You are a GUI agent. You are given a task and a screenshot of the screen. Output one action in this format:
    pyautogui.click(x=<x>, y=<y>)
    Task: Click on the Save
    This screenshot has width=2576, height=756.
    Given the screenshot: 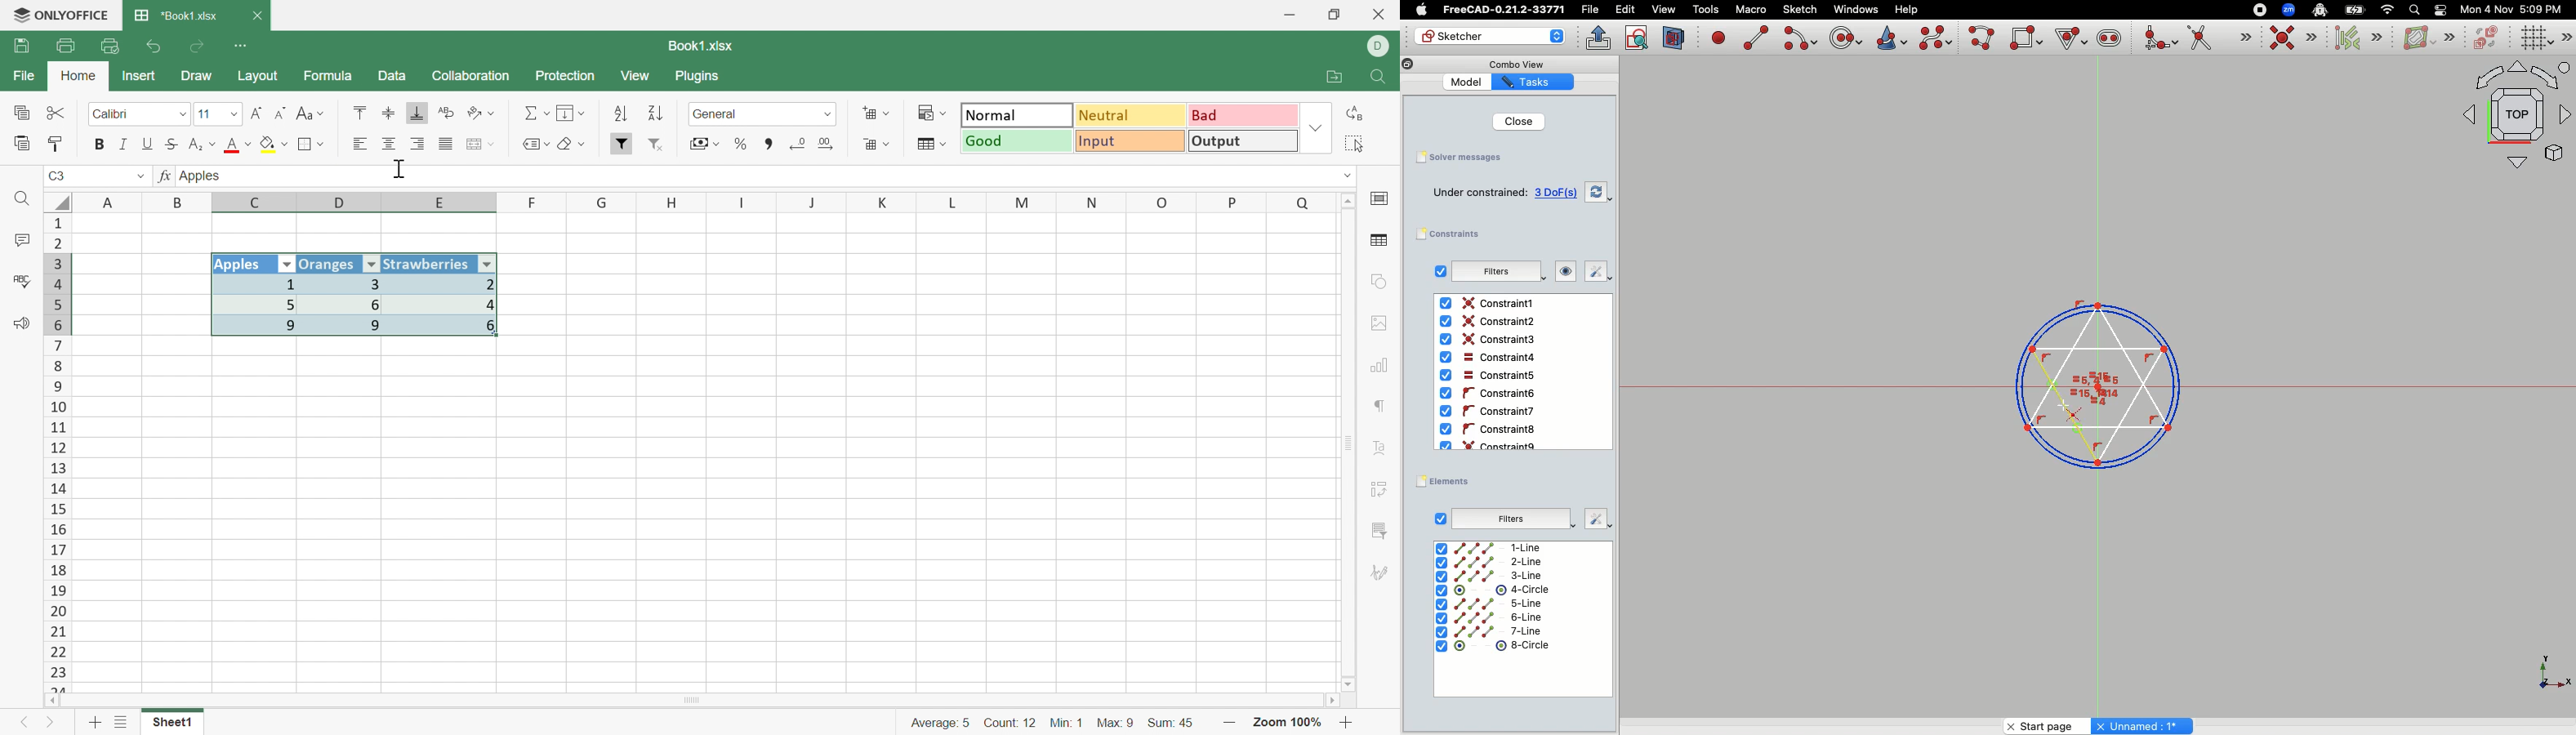 What is the action you would take?
    pyautogui.click(x=24, y=46)
    